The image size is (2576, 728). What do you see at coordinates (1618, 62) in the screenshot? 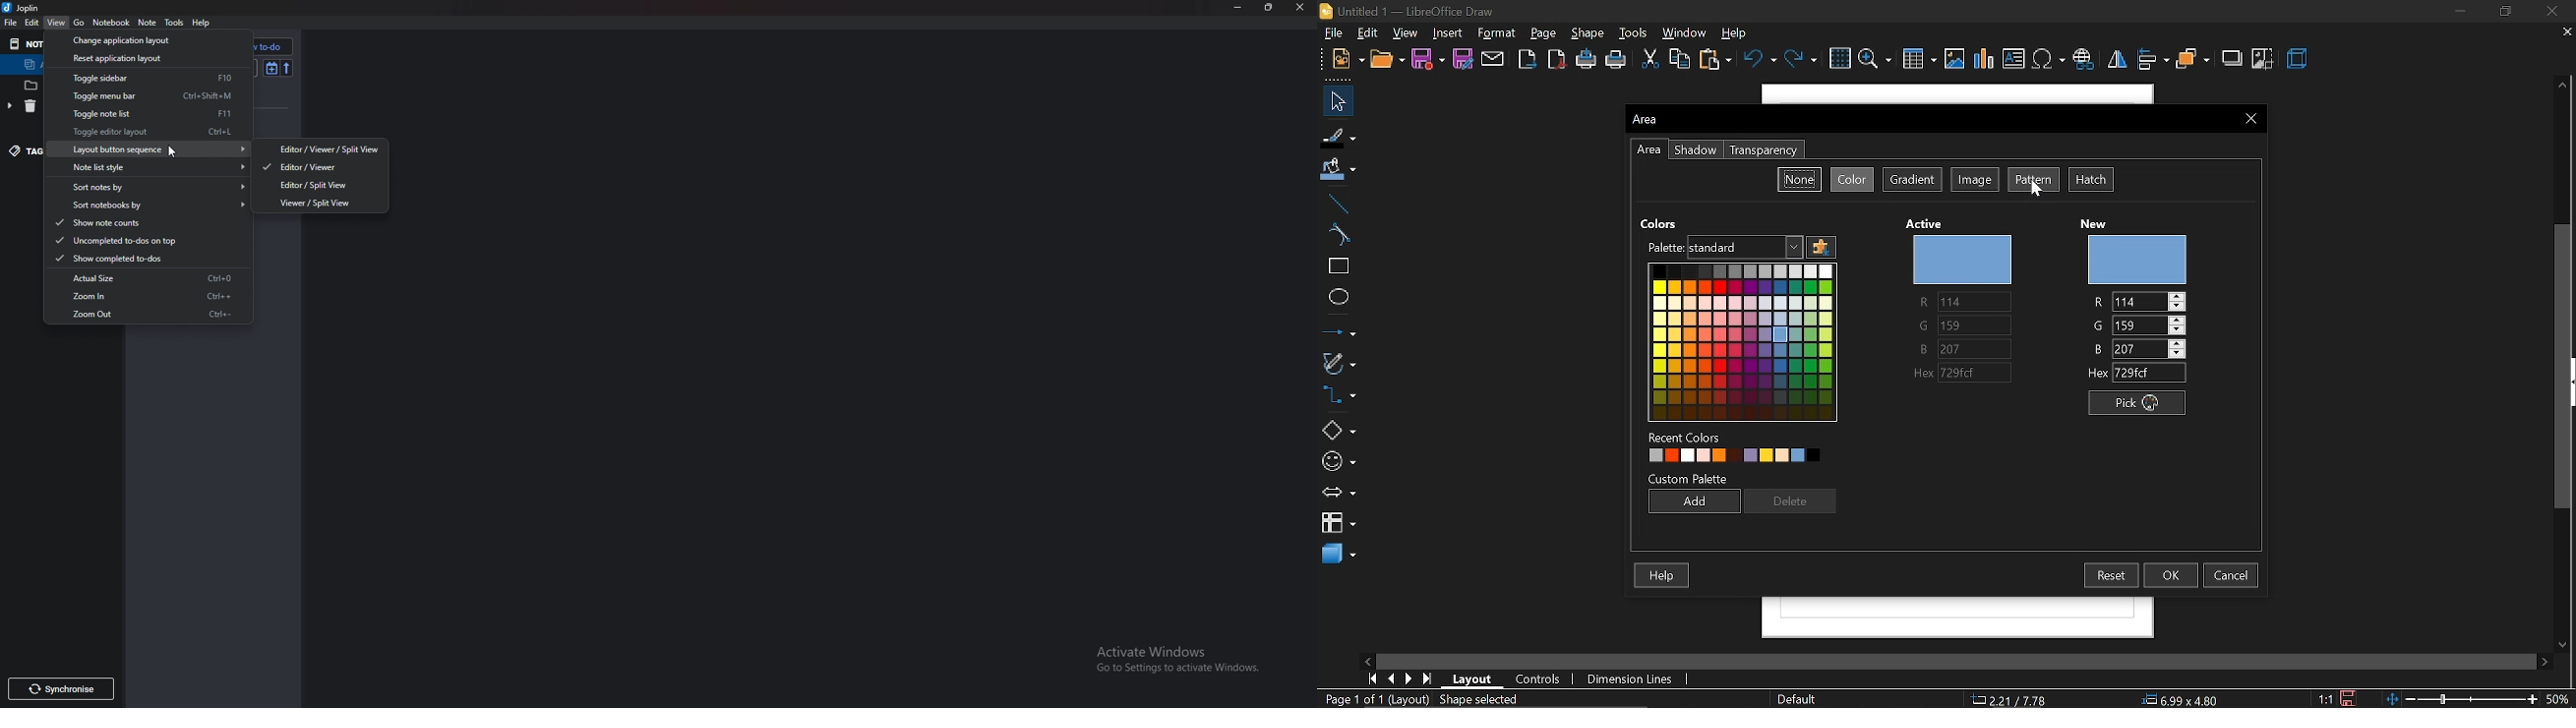
I see `print` at bounding box center [1618, 62].